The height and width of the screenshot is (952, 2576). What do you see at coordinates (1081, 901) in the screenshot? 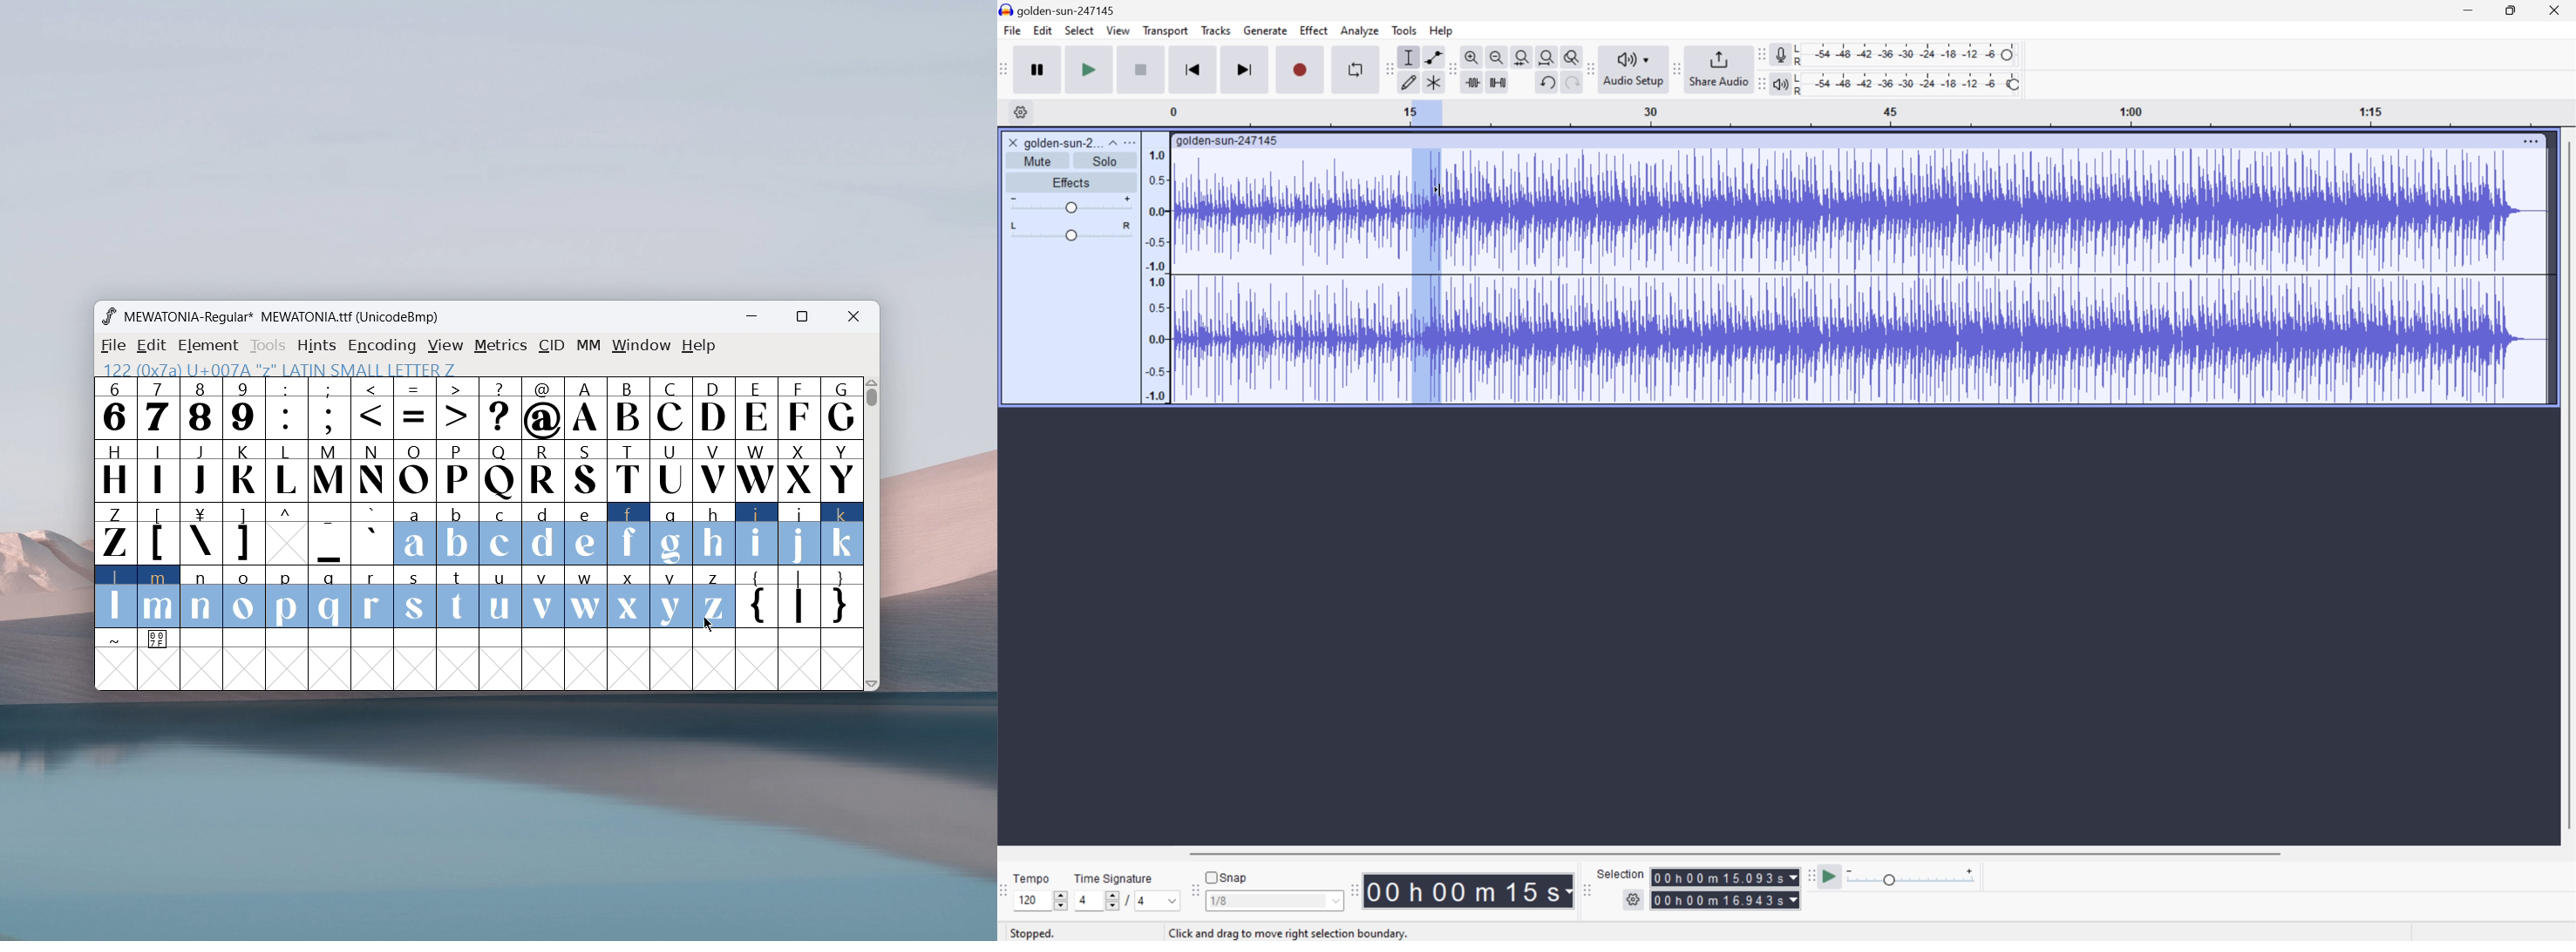
I see `4` at bounding box center [1081, 901].